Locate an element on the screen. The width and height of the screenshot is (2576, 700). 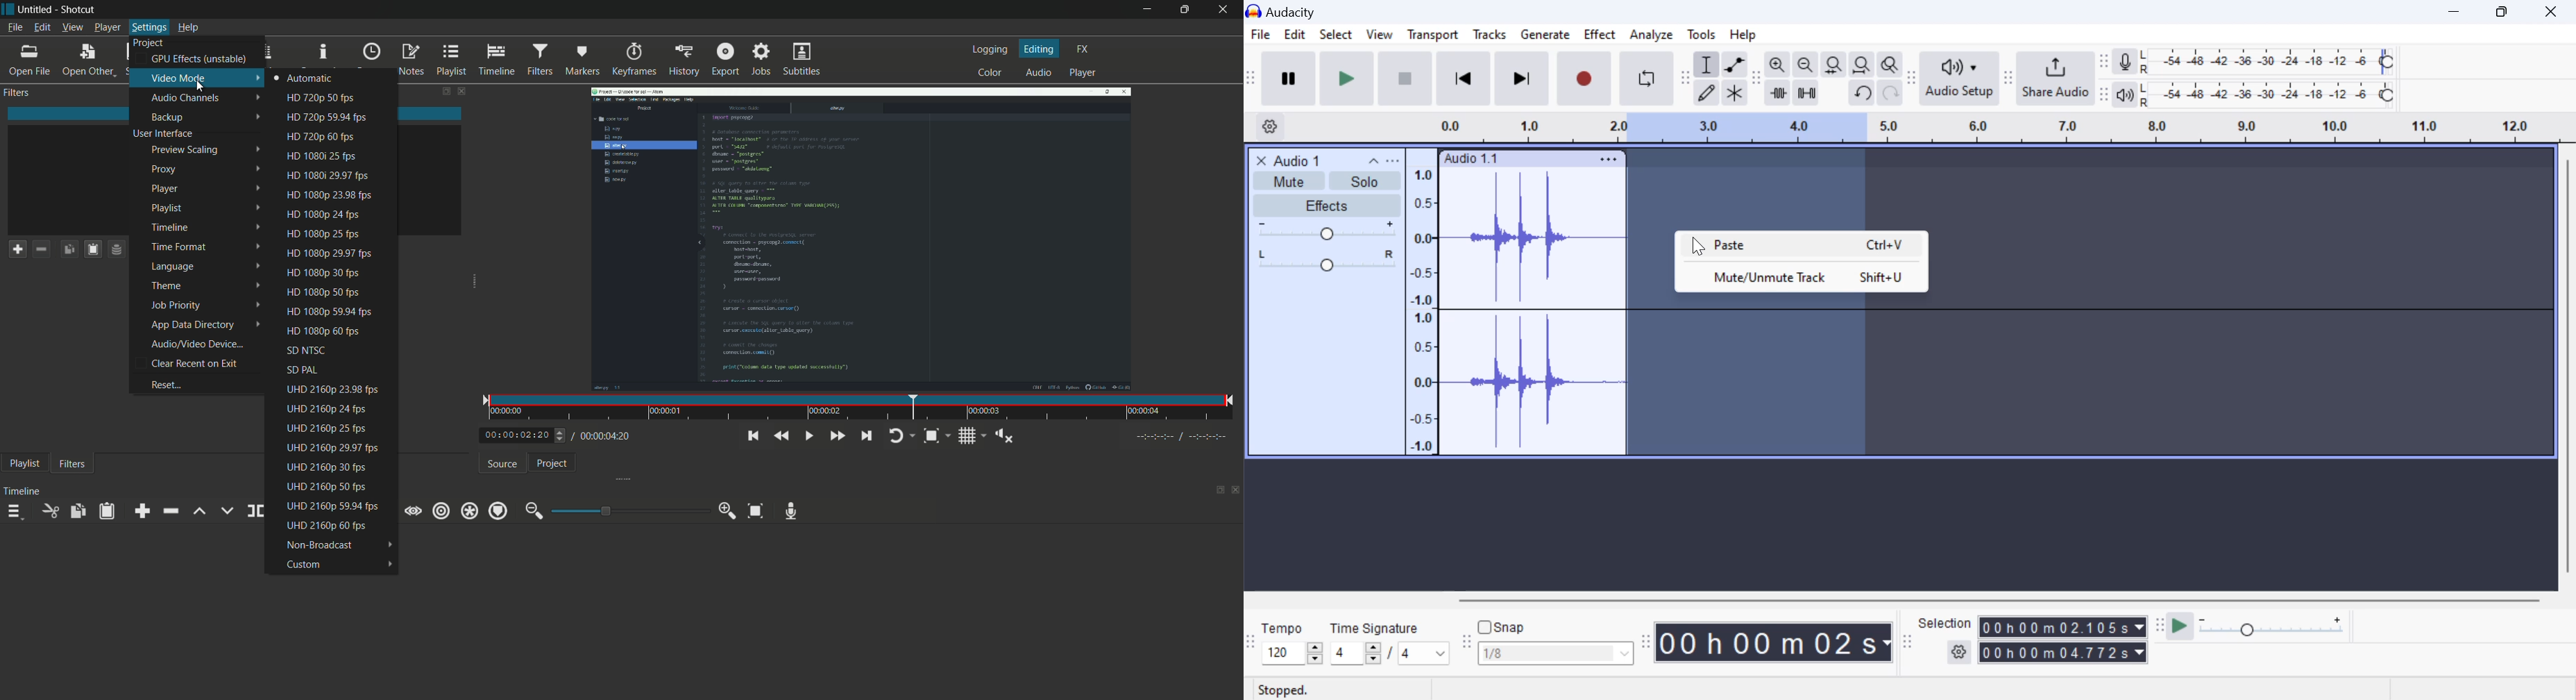
redo is located at coordinates (1890, 93).